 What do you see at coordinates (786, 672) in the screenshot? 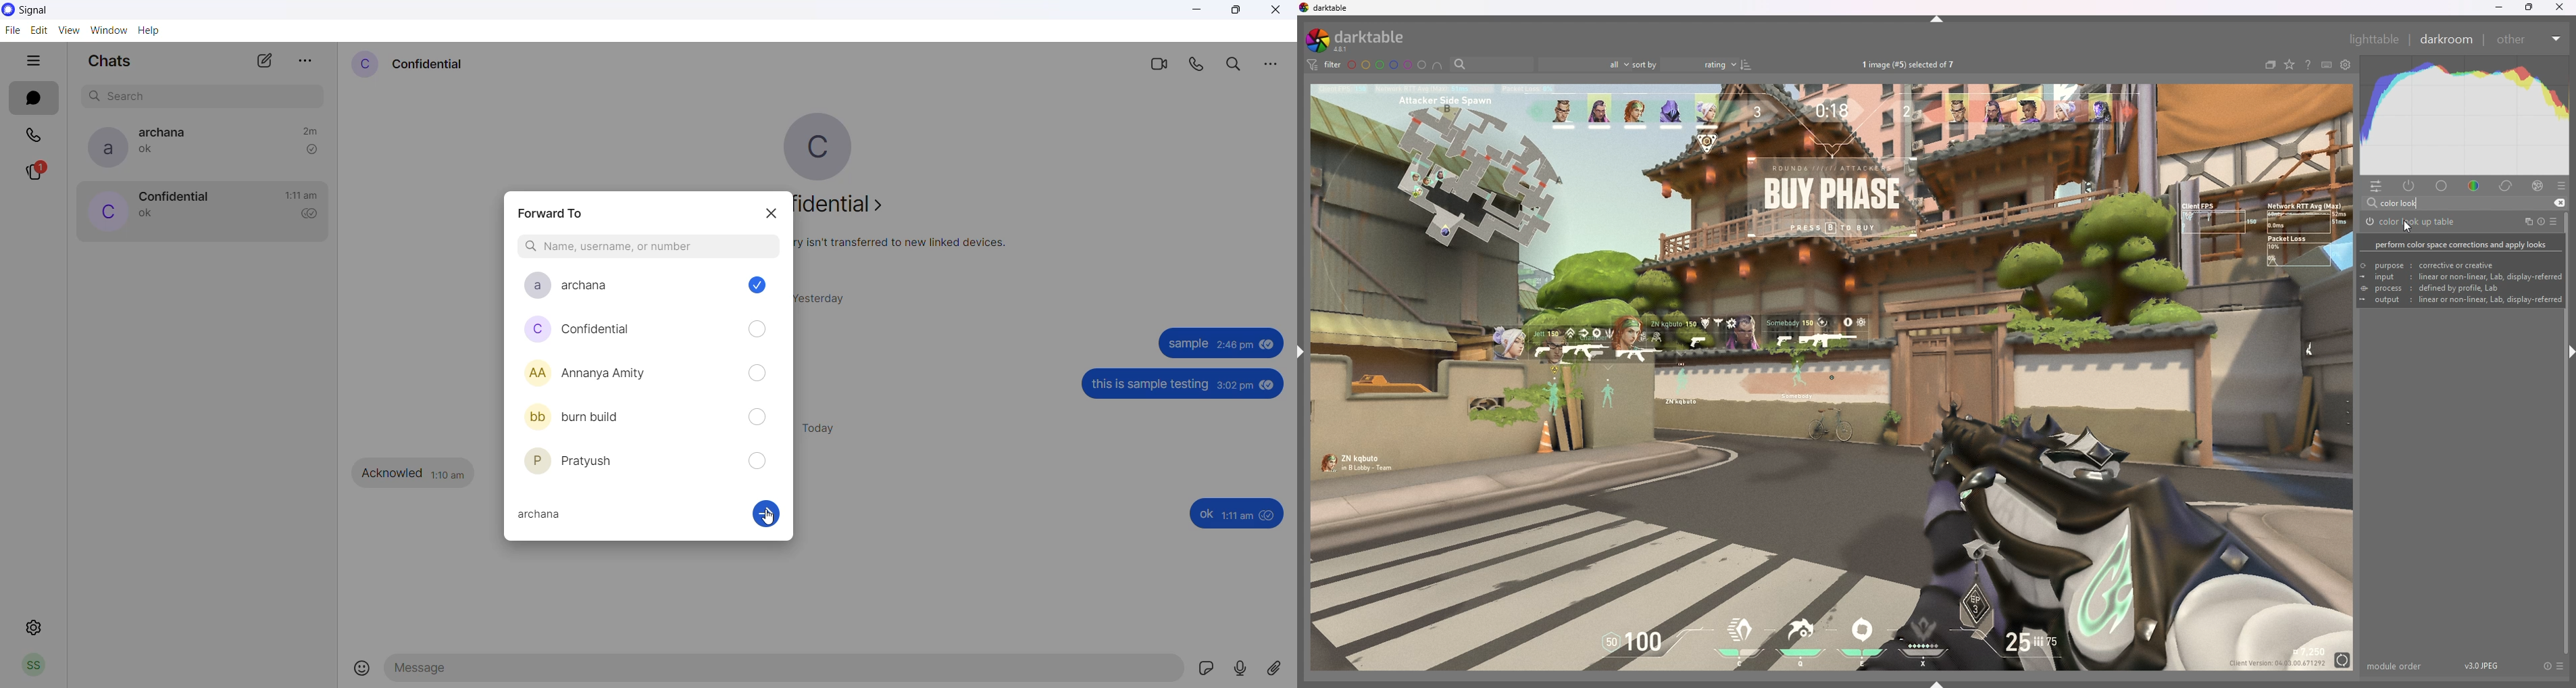
I see `message text area` at bounding box center [786, 672].